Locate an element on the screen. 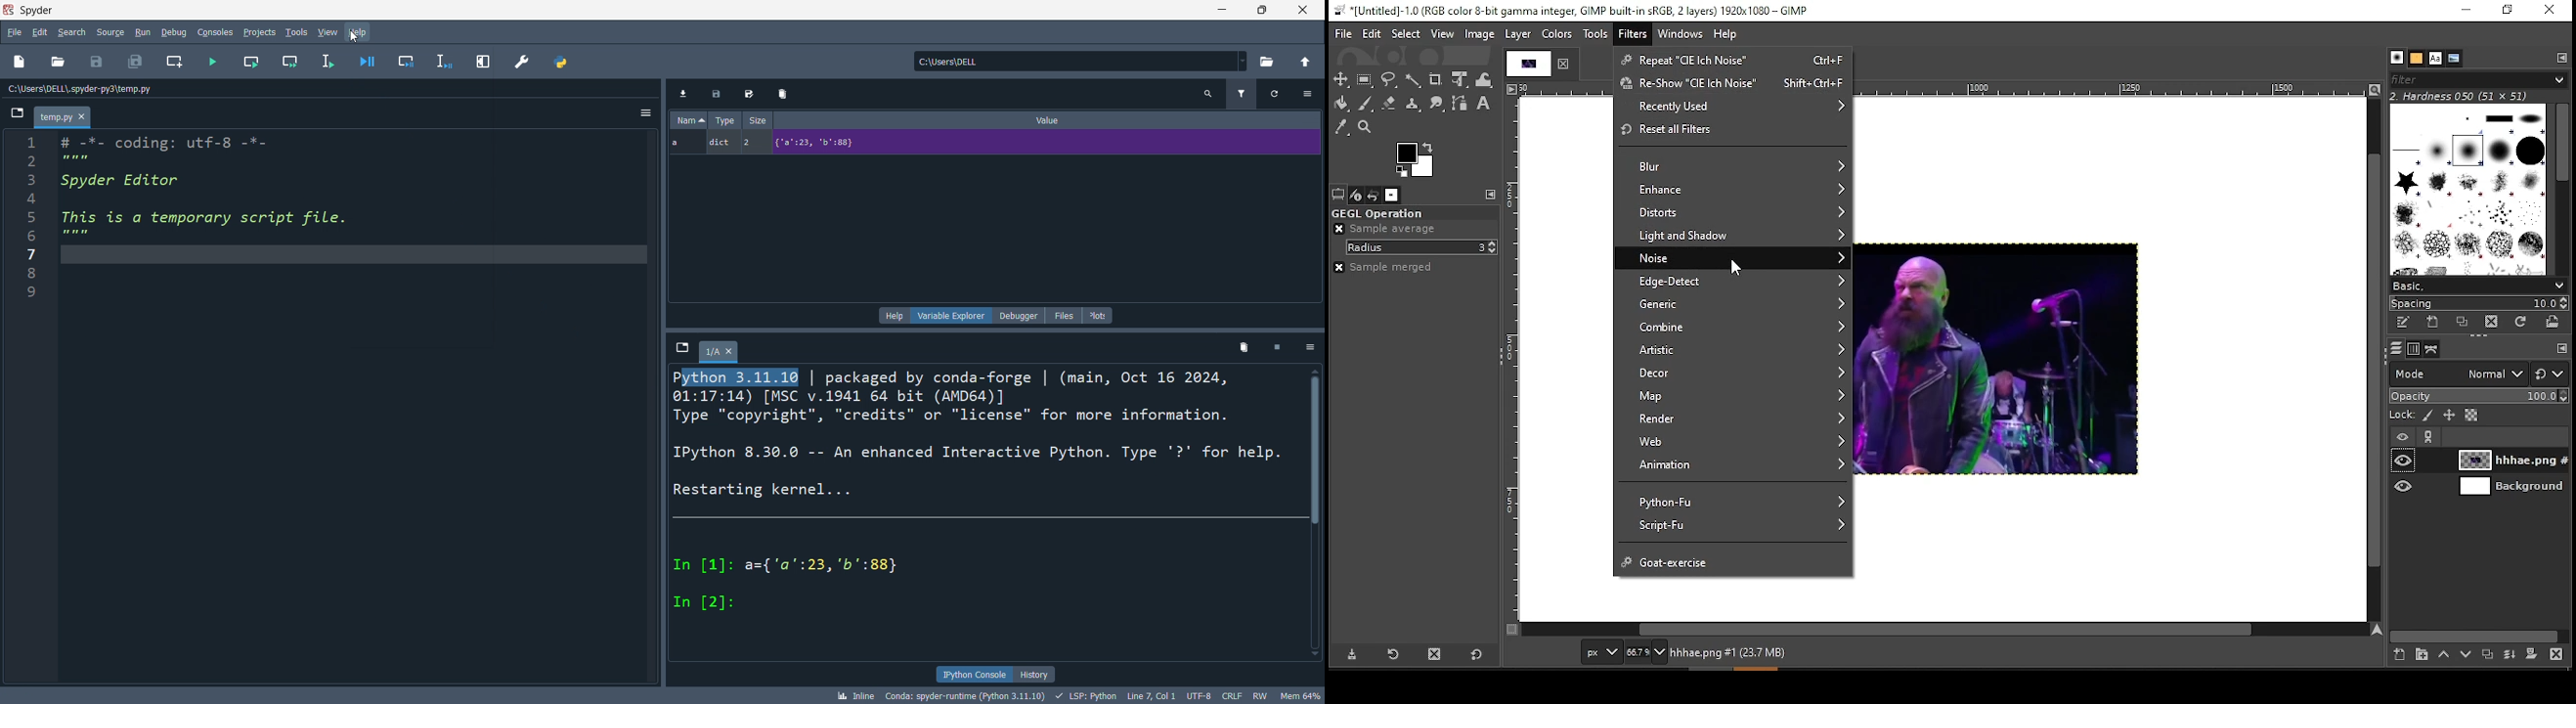  configure this tab is located at coordinates (2562, 60).